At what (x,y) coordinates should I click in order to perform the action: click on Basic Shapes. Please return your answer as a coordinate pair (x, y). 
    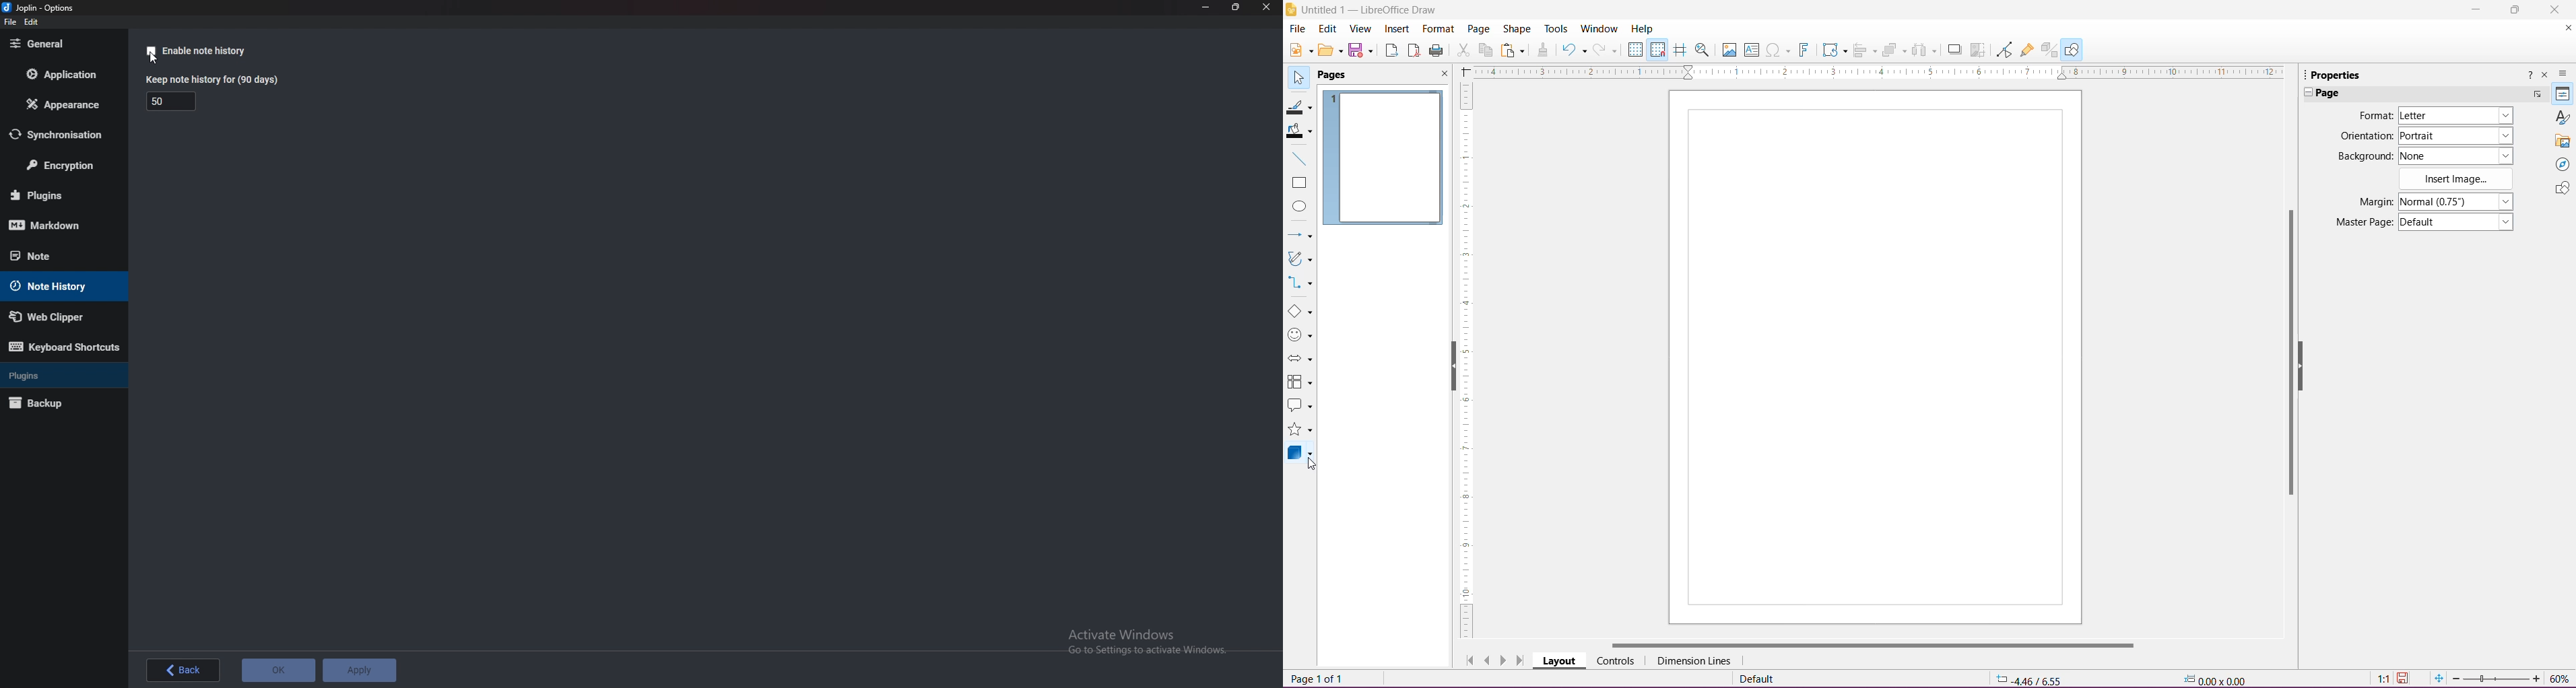
    Looking at the image, I should click on (1300, 311).